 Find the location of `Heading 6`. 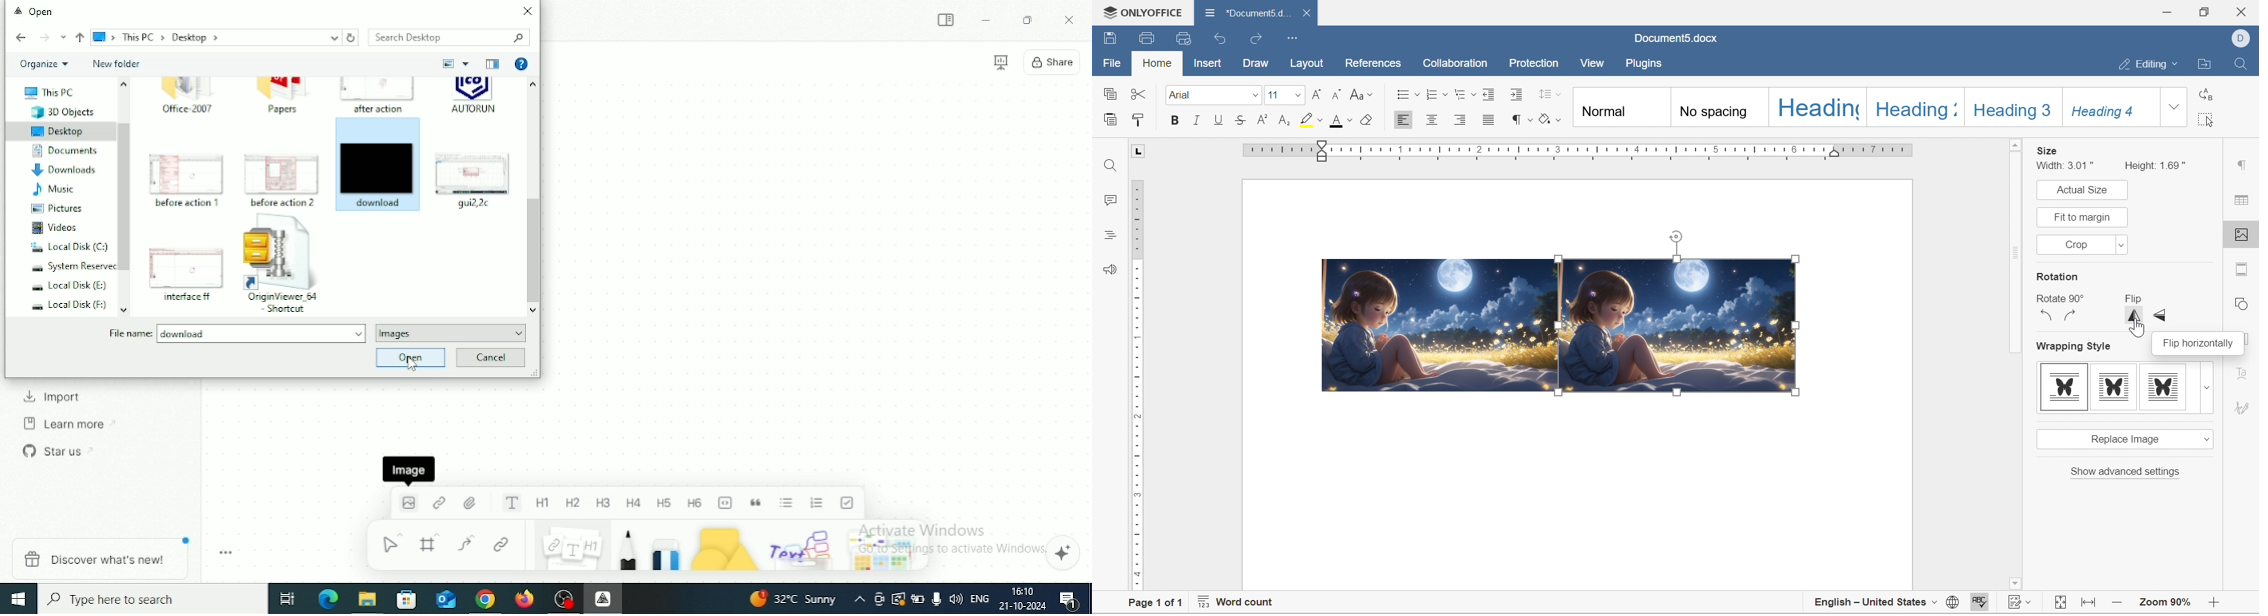

Heading 6 is located at coordinates (696, 502).